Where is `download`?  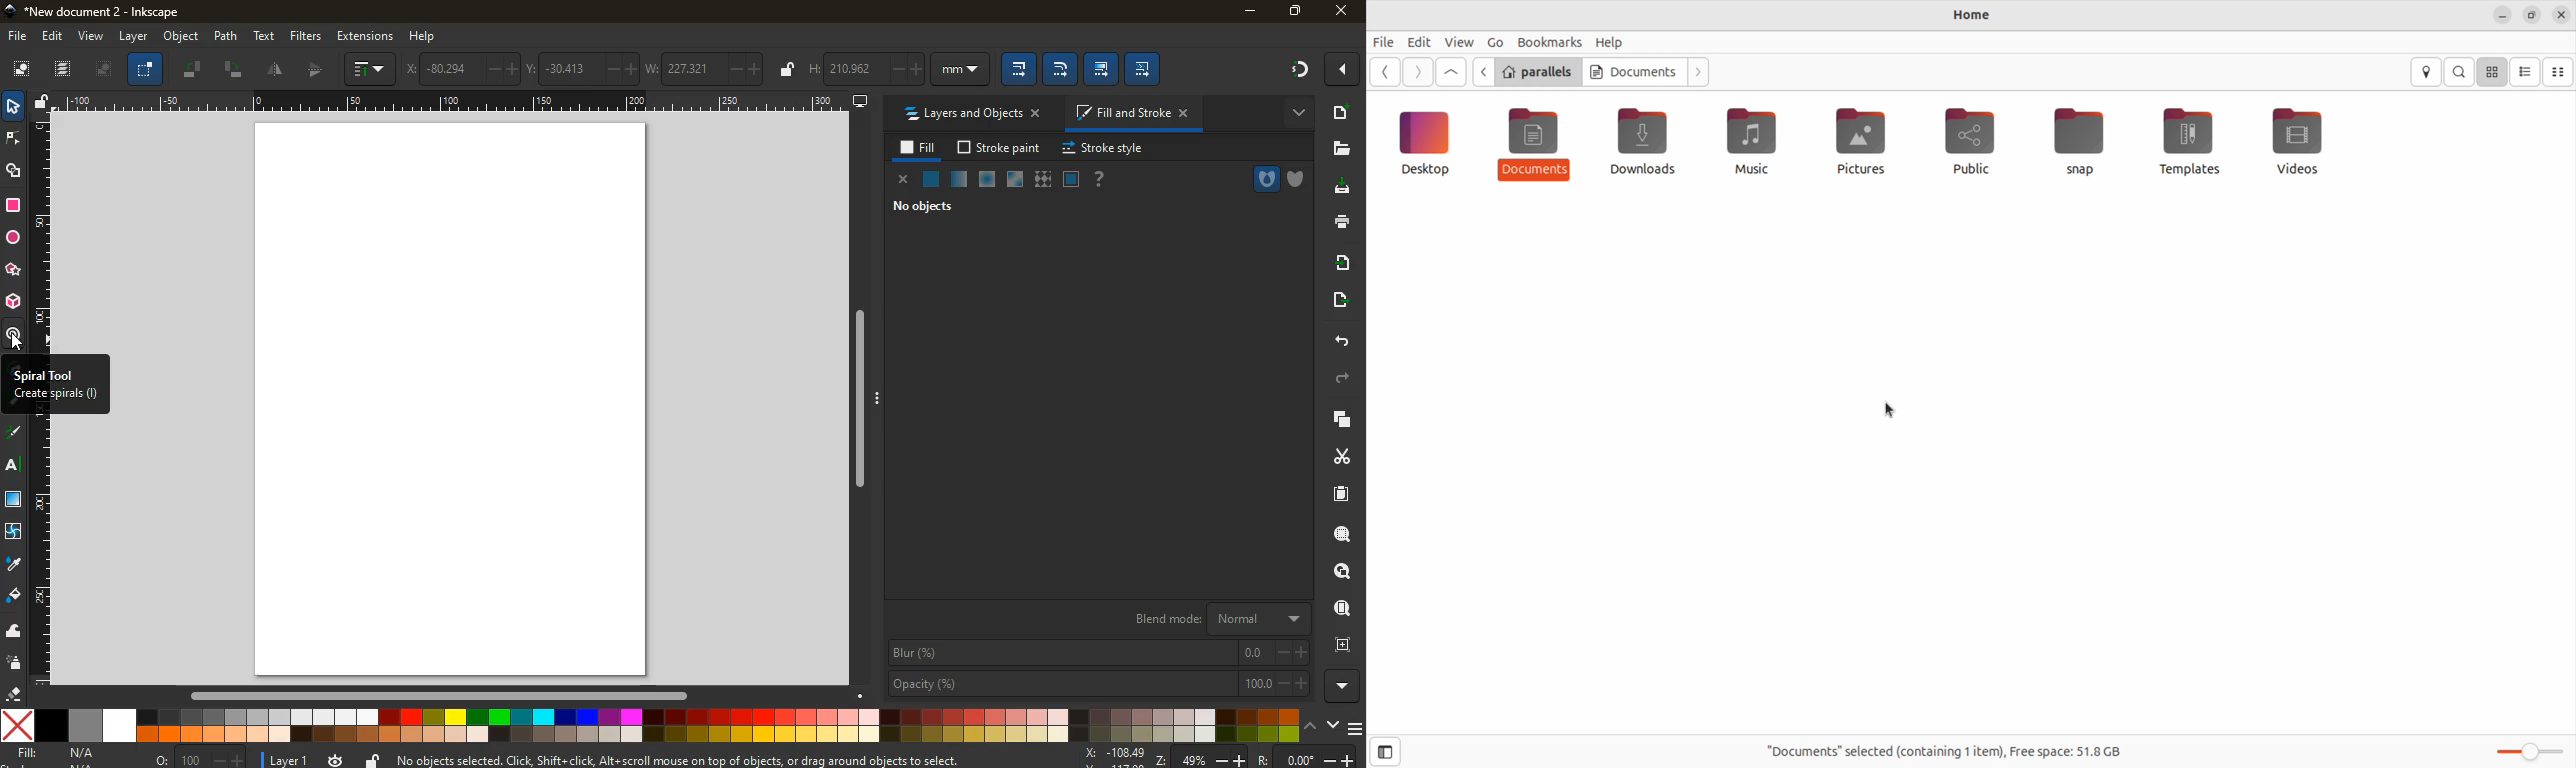 download is located at coordinates (1344, 189).